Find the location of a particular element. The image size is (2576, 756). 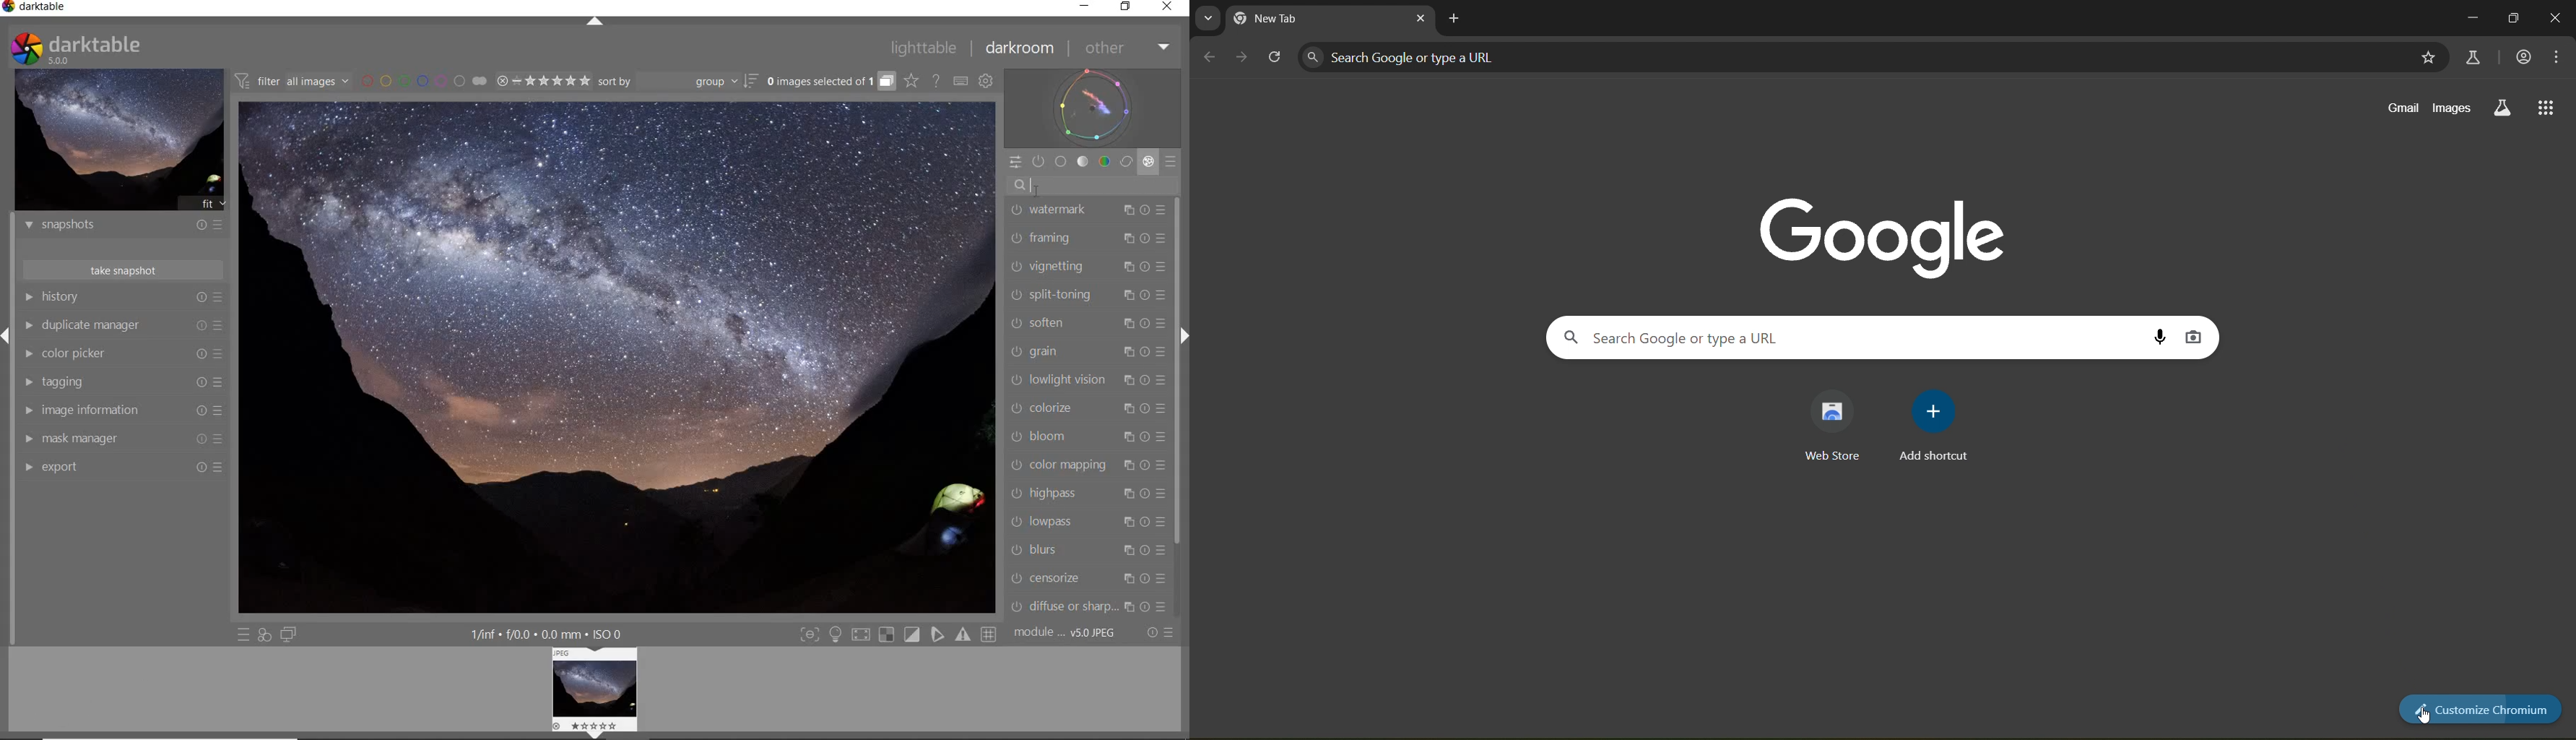

toggle clipping indication is located at coordinates (914, 637).